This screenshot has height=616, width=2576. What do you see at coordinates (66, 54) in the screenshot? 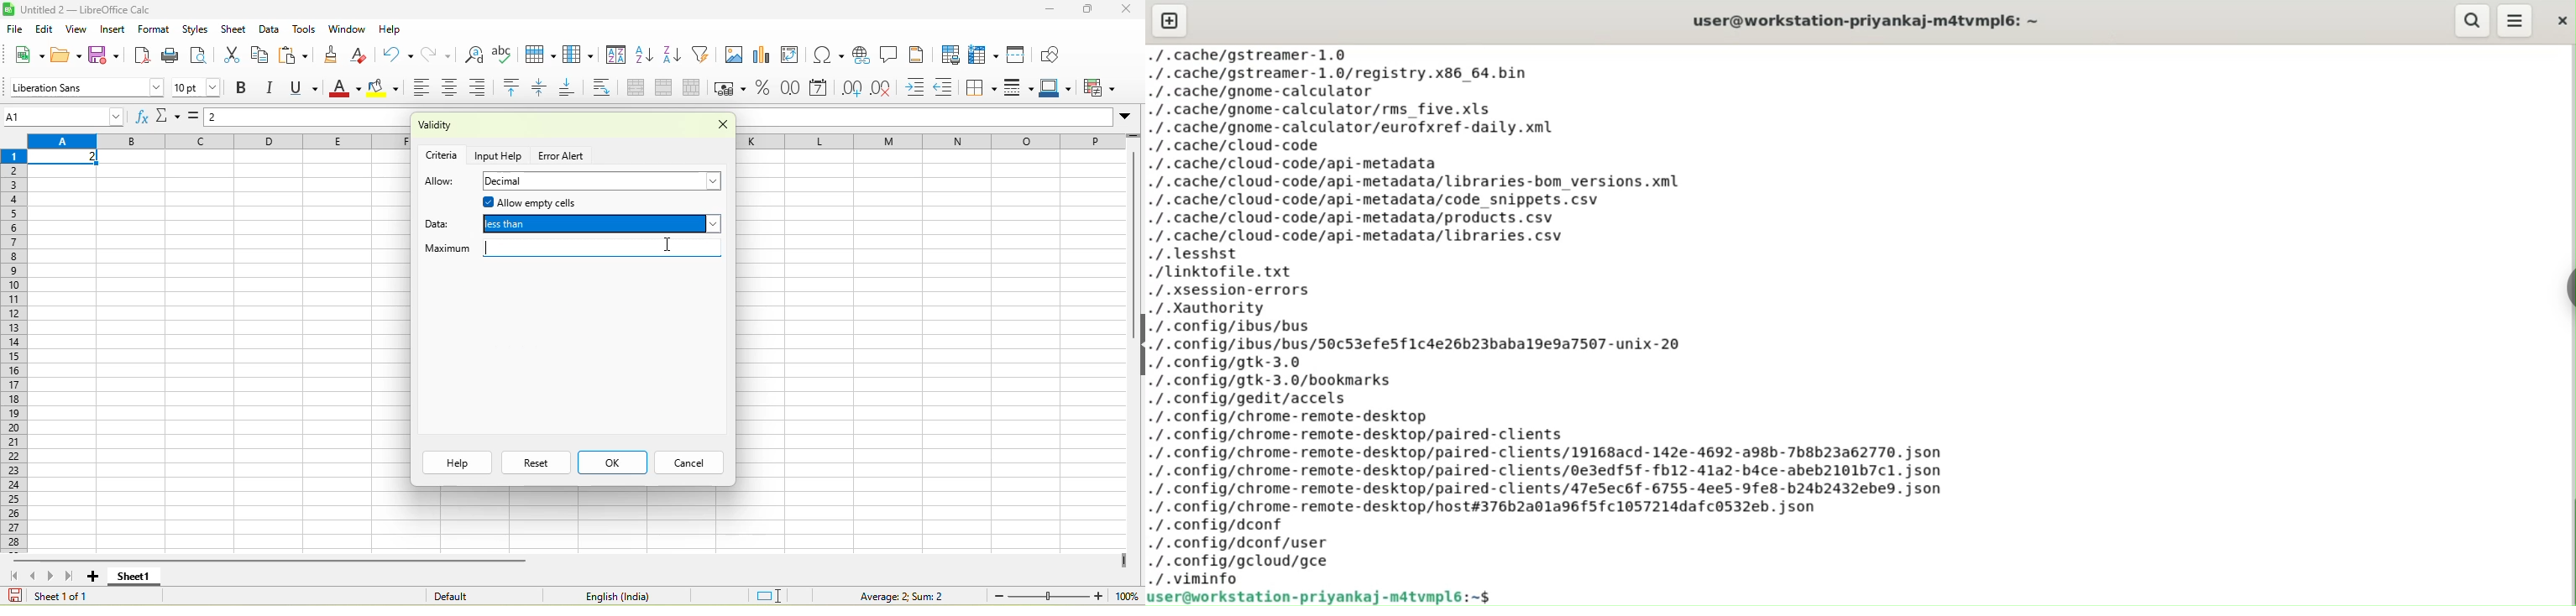
I see `open` at bounding box center [66, 54].